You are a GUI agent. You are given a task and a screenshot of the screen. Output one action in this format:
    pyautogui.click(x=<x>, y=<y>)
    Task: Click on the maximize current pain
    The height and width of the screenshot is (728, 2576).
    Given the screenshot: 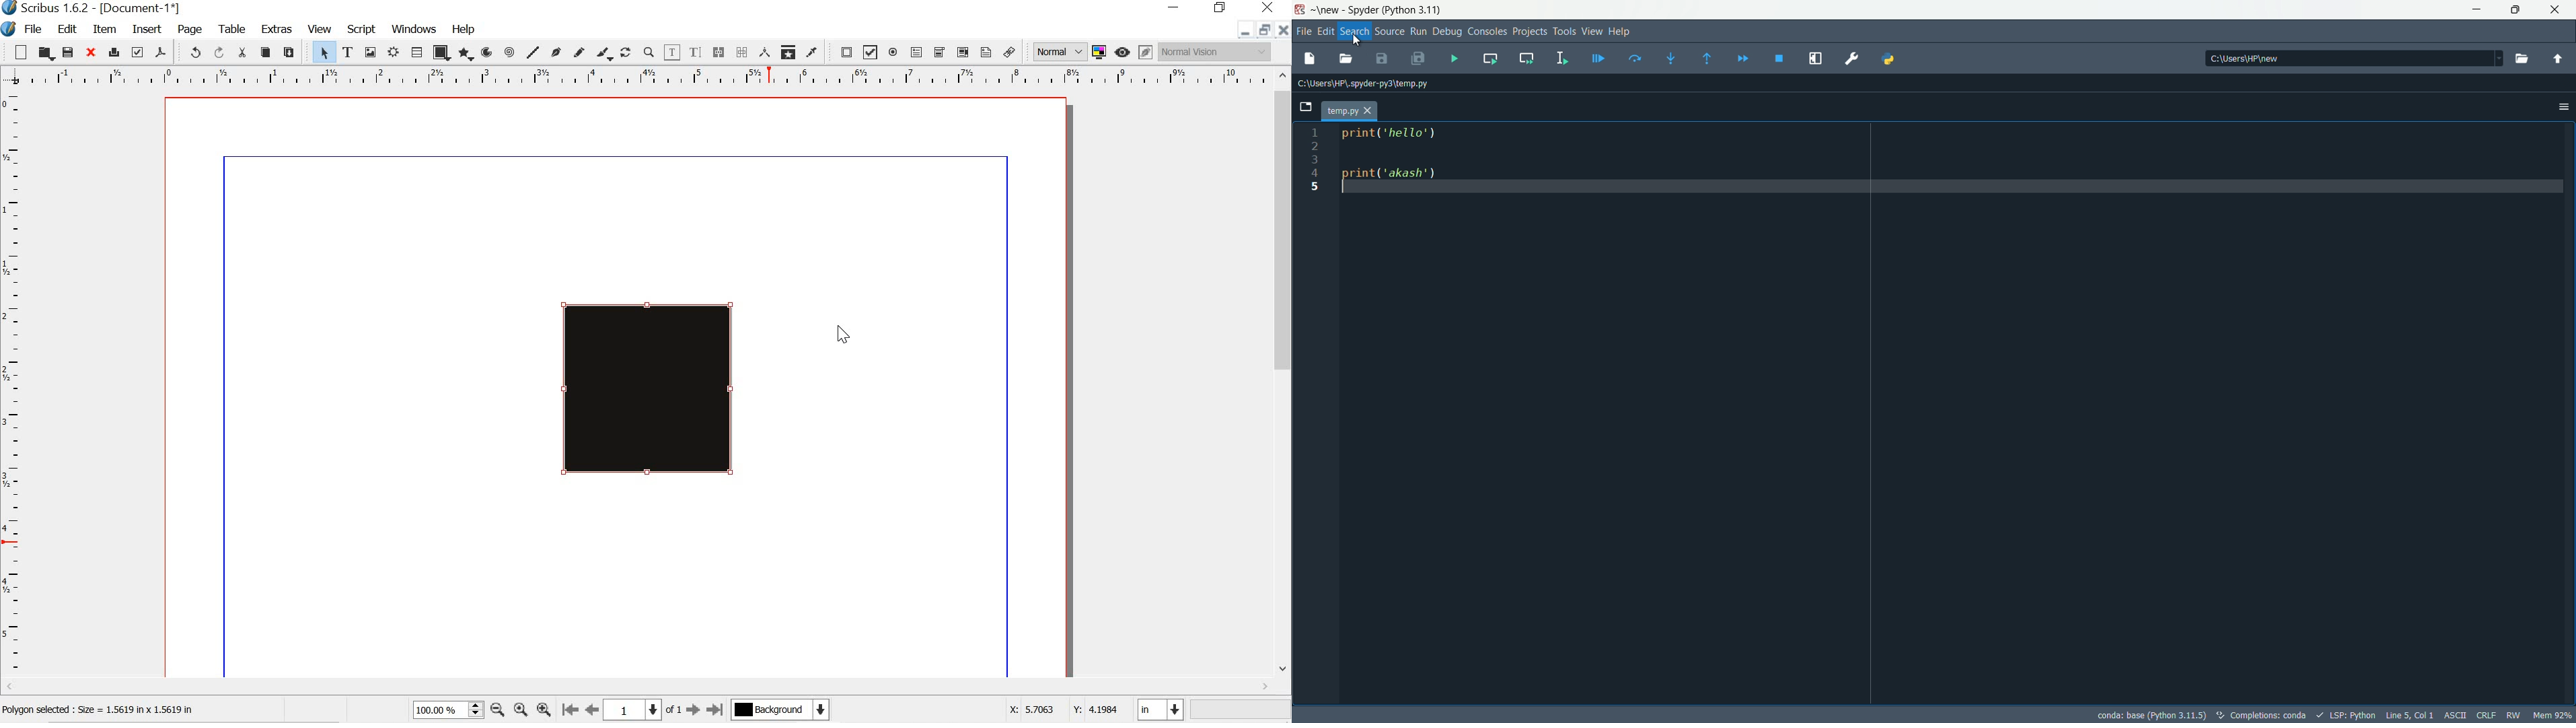 What is the action you would take?
    pyautogui.click(x=1814, y=58)
    